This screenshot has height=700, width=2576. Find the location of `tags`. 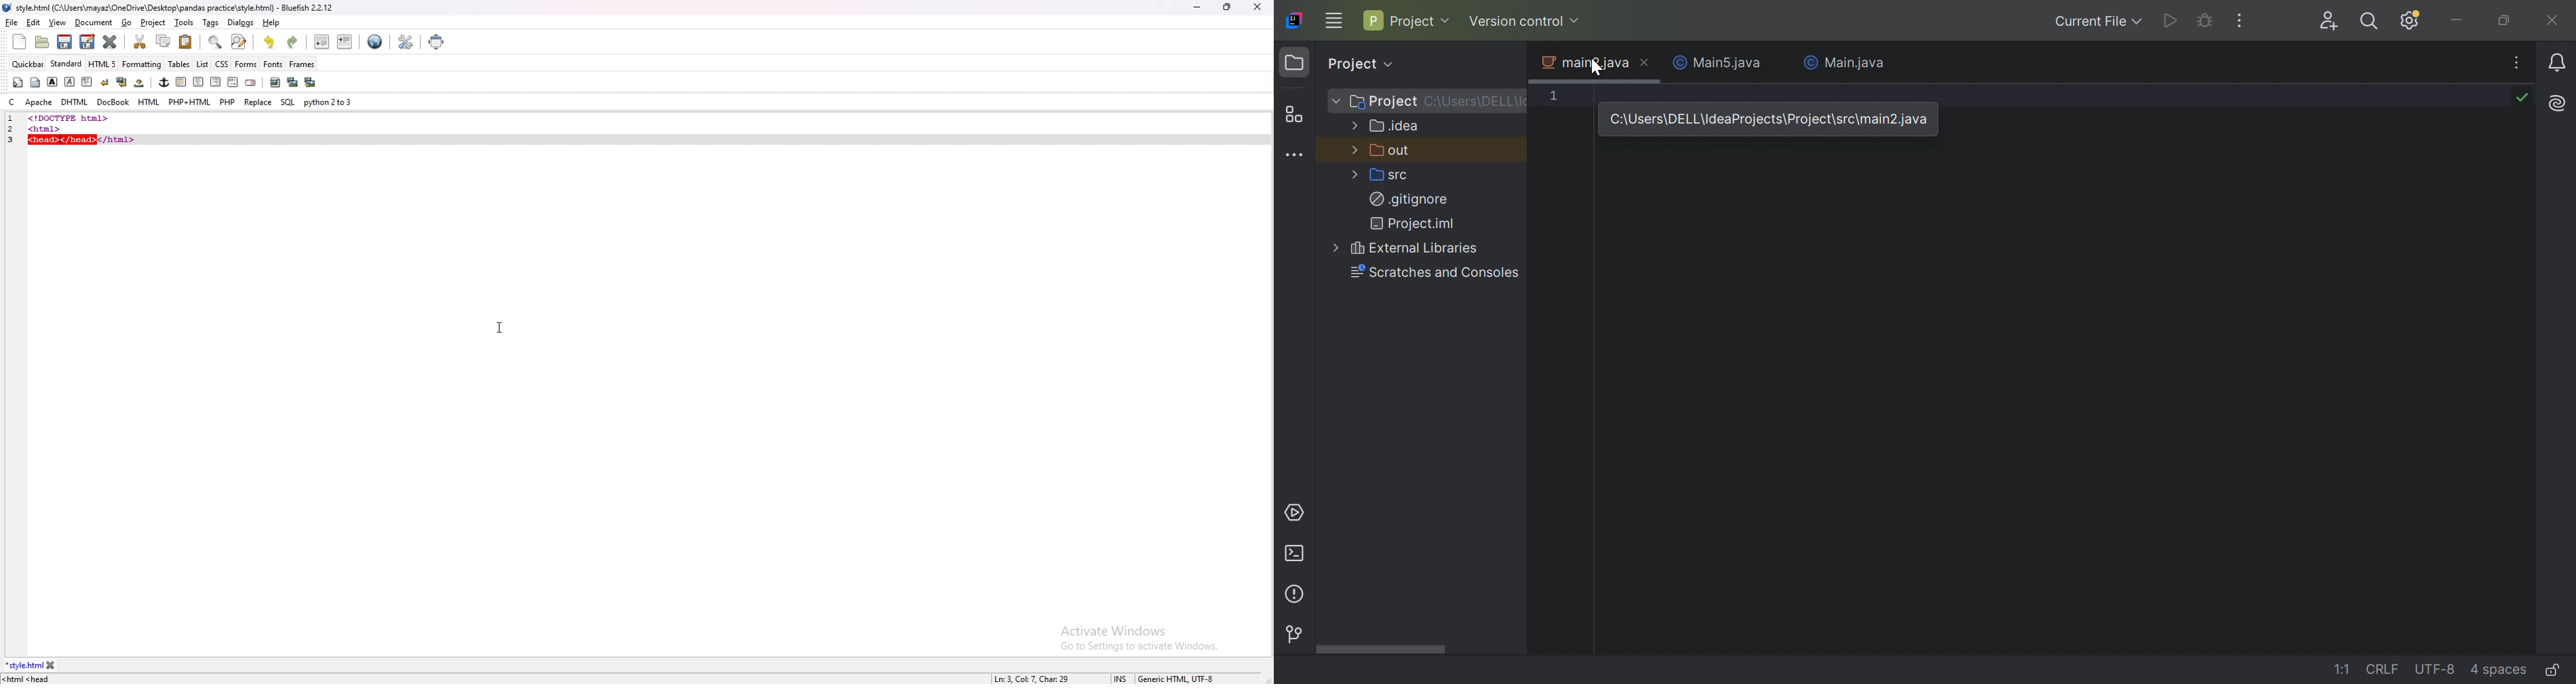

tags is located at coordinates (212, 23).